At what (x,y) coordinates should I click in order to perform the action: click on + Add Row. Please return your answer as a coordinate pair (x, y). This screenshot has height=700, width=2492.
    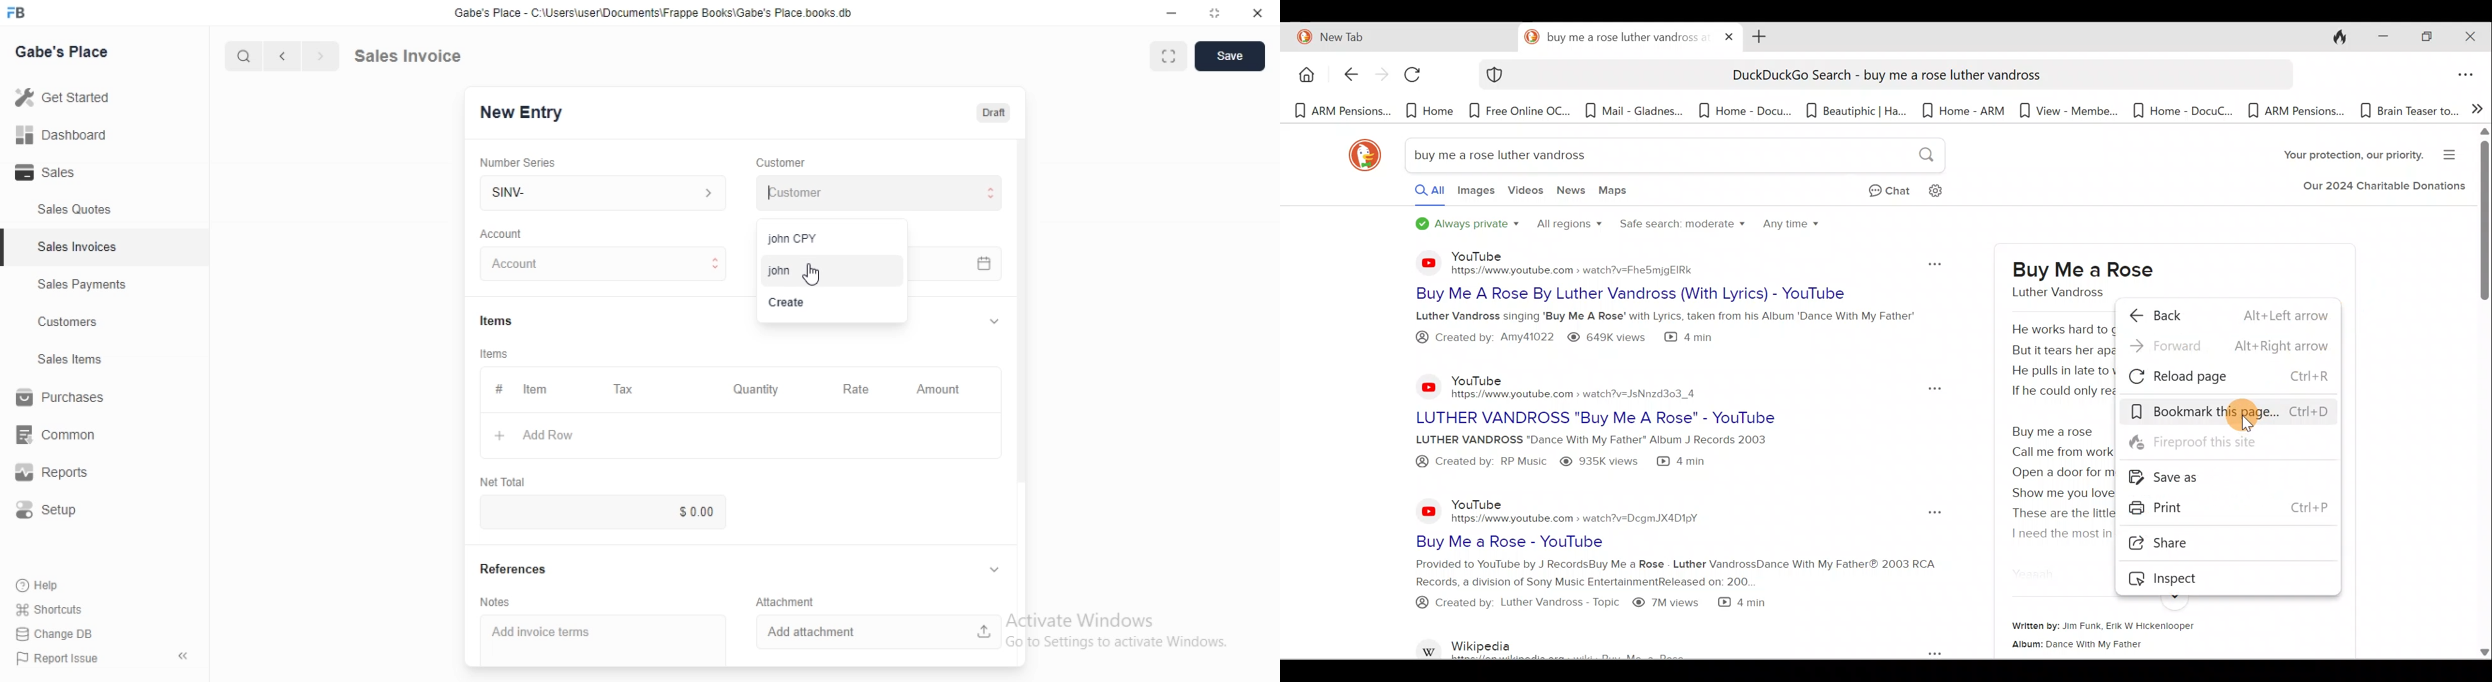
    Looking at the image, I should click on (557, 436).